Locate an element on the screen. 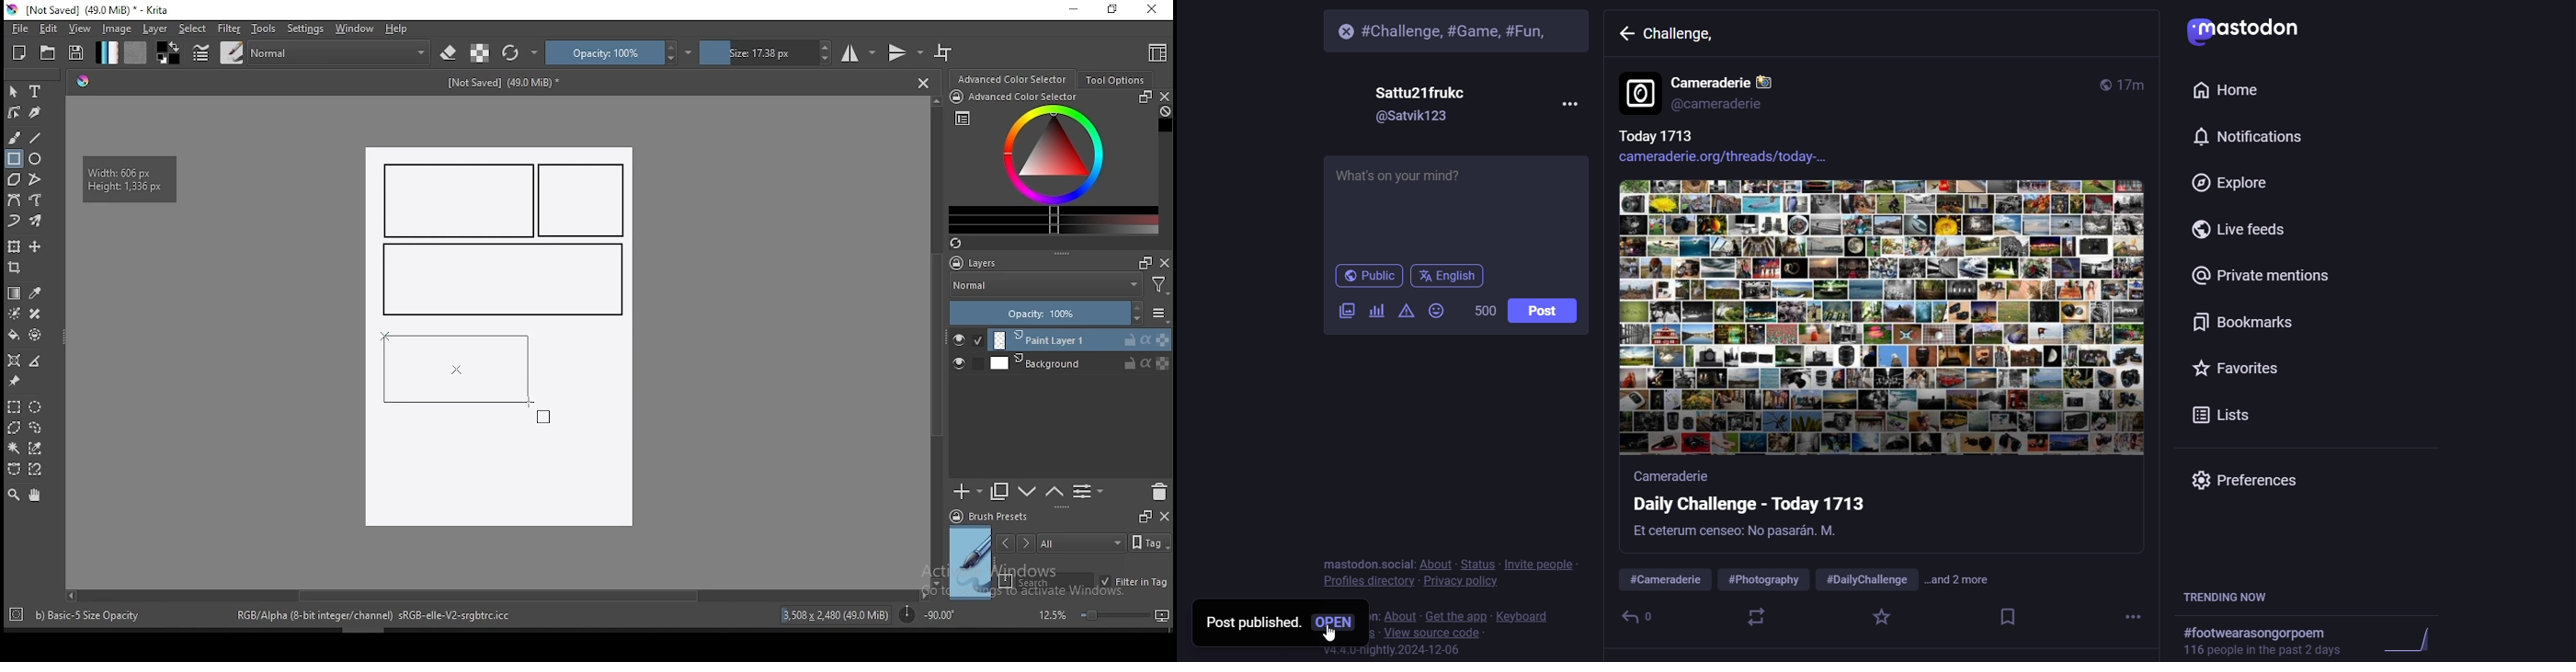  Filter is located at coordinates (1159, 288).